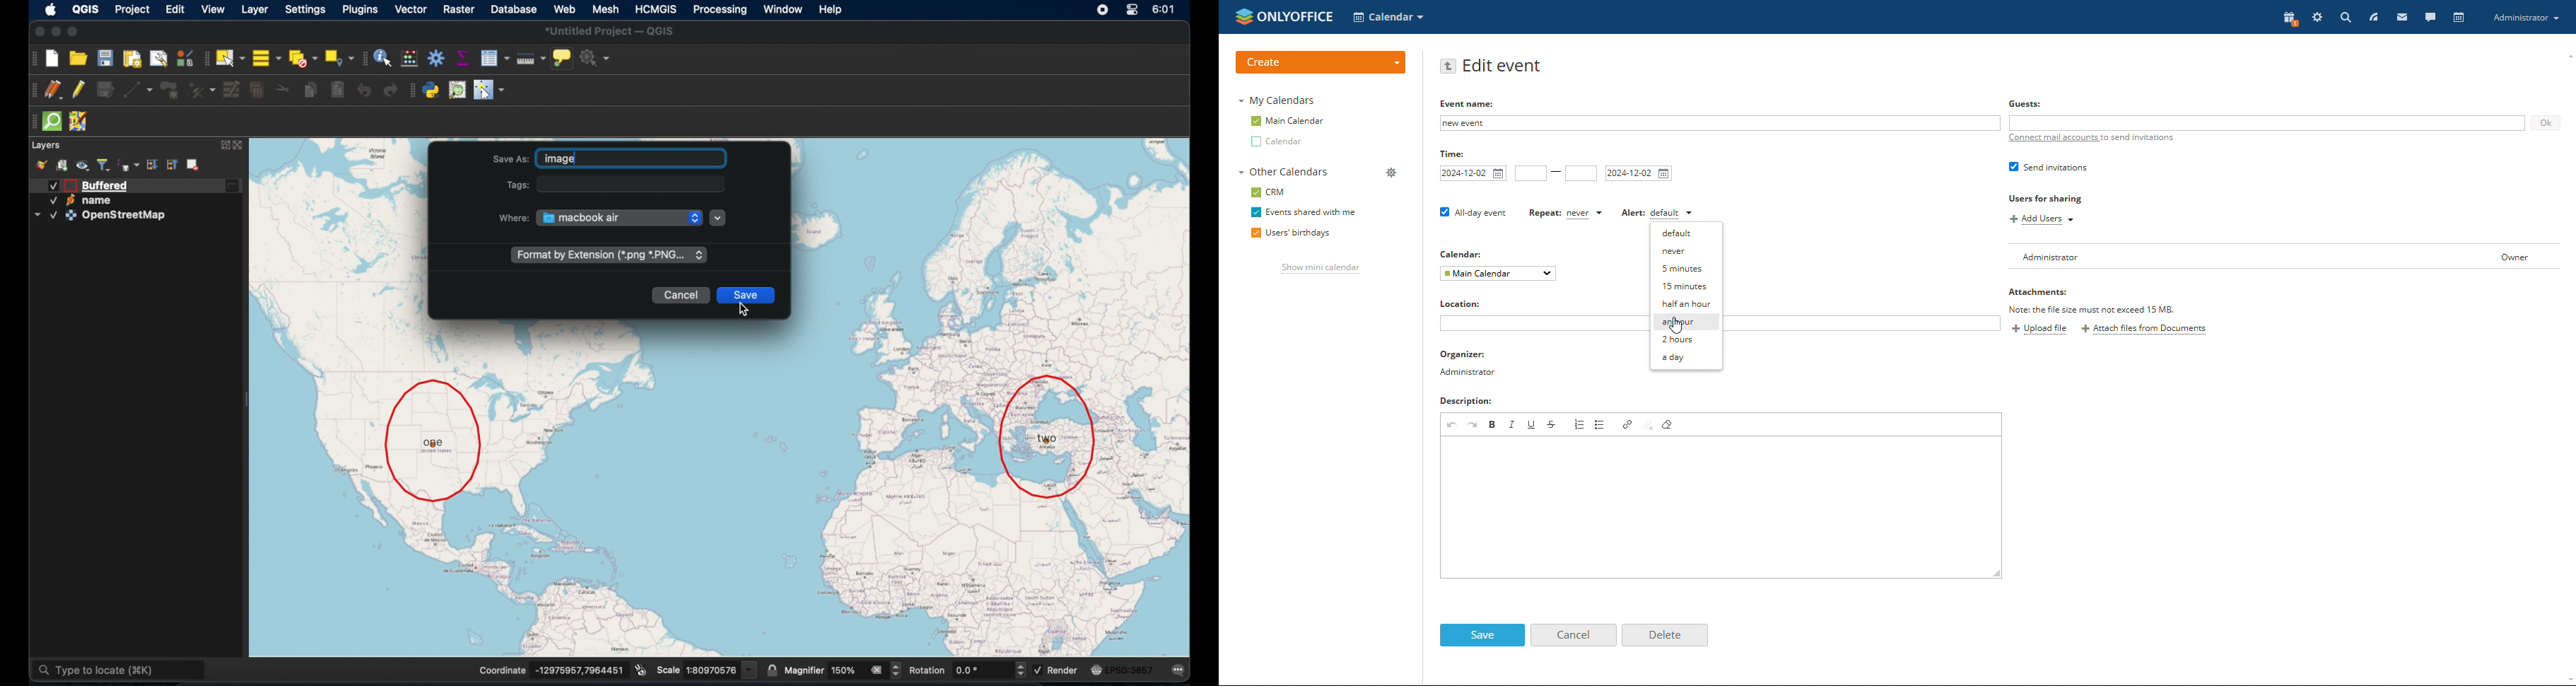 Image resolution: width=2576 pixels, height=700 pixels. I want to click on vertex tool, so click(201, 88).